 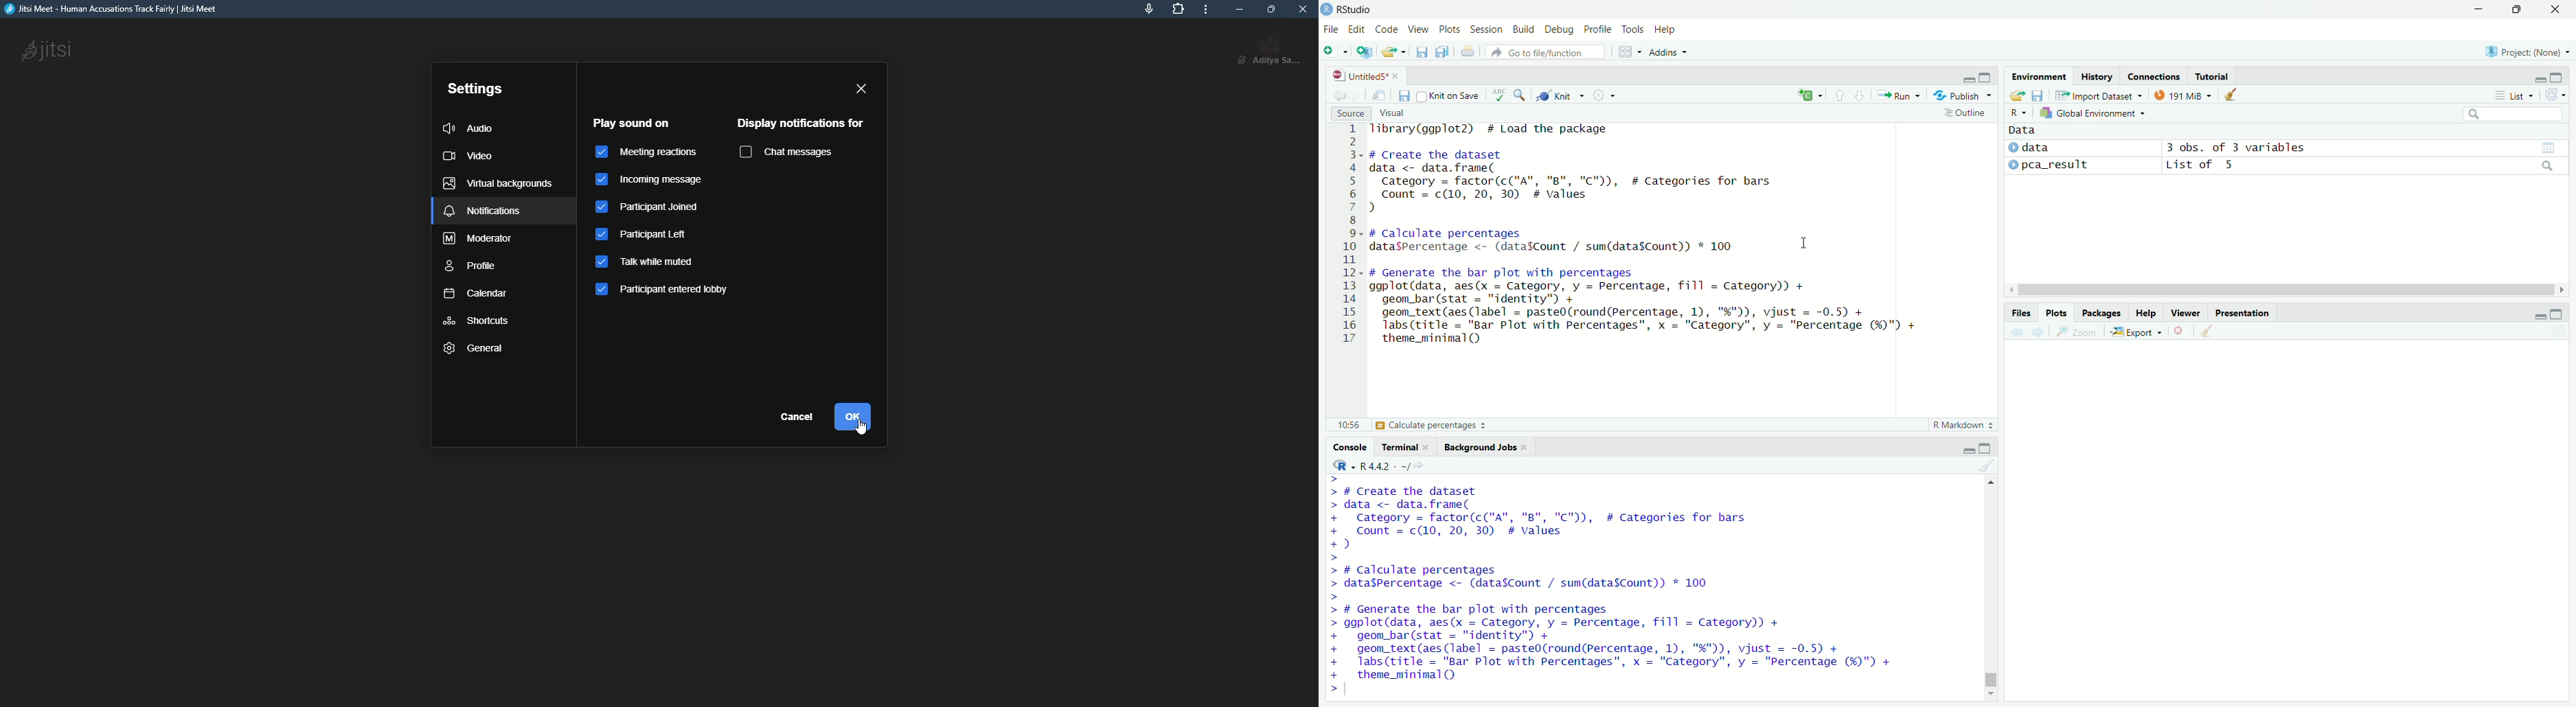 What do you see at coordinates (2059, 166) in the screenshot?
I see `data2: pca_result` at bounding box center [2059, 166].